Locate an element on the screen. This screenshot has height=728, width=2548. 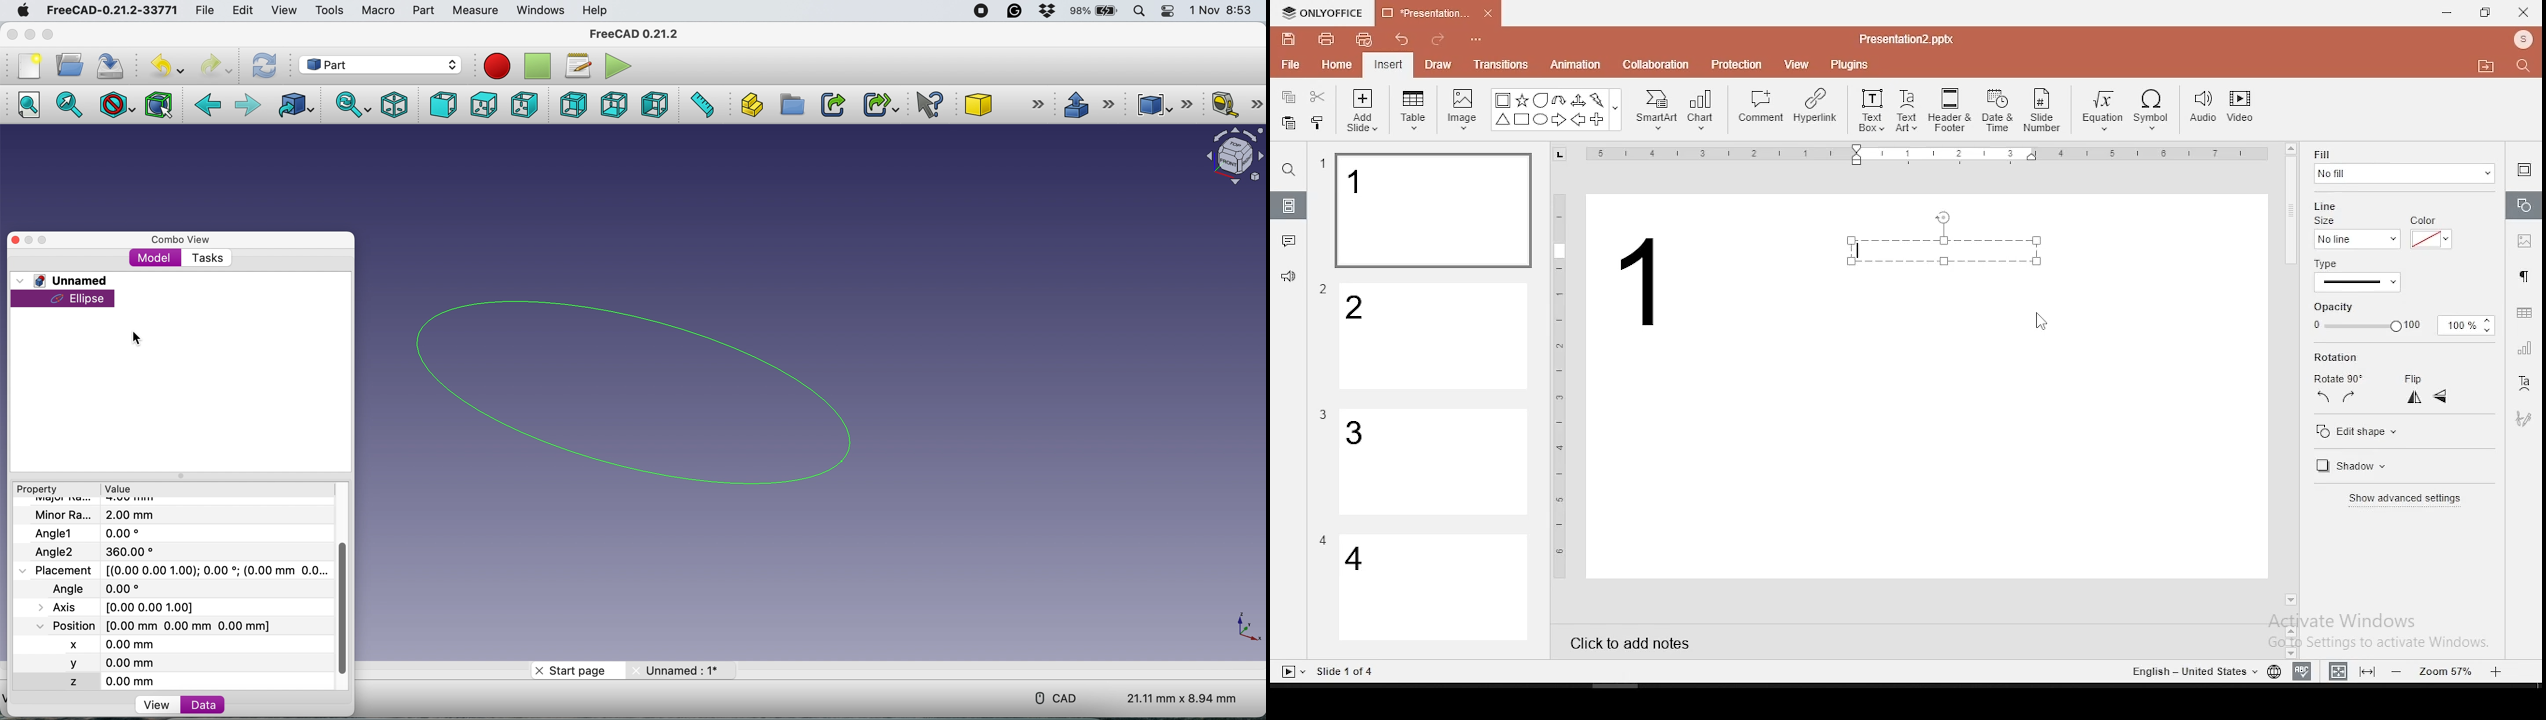
slides is located at coordinates (1290, 206).